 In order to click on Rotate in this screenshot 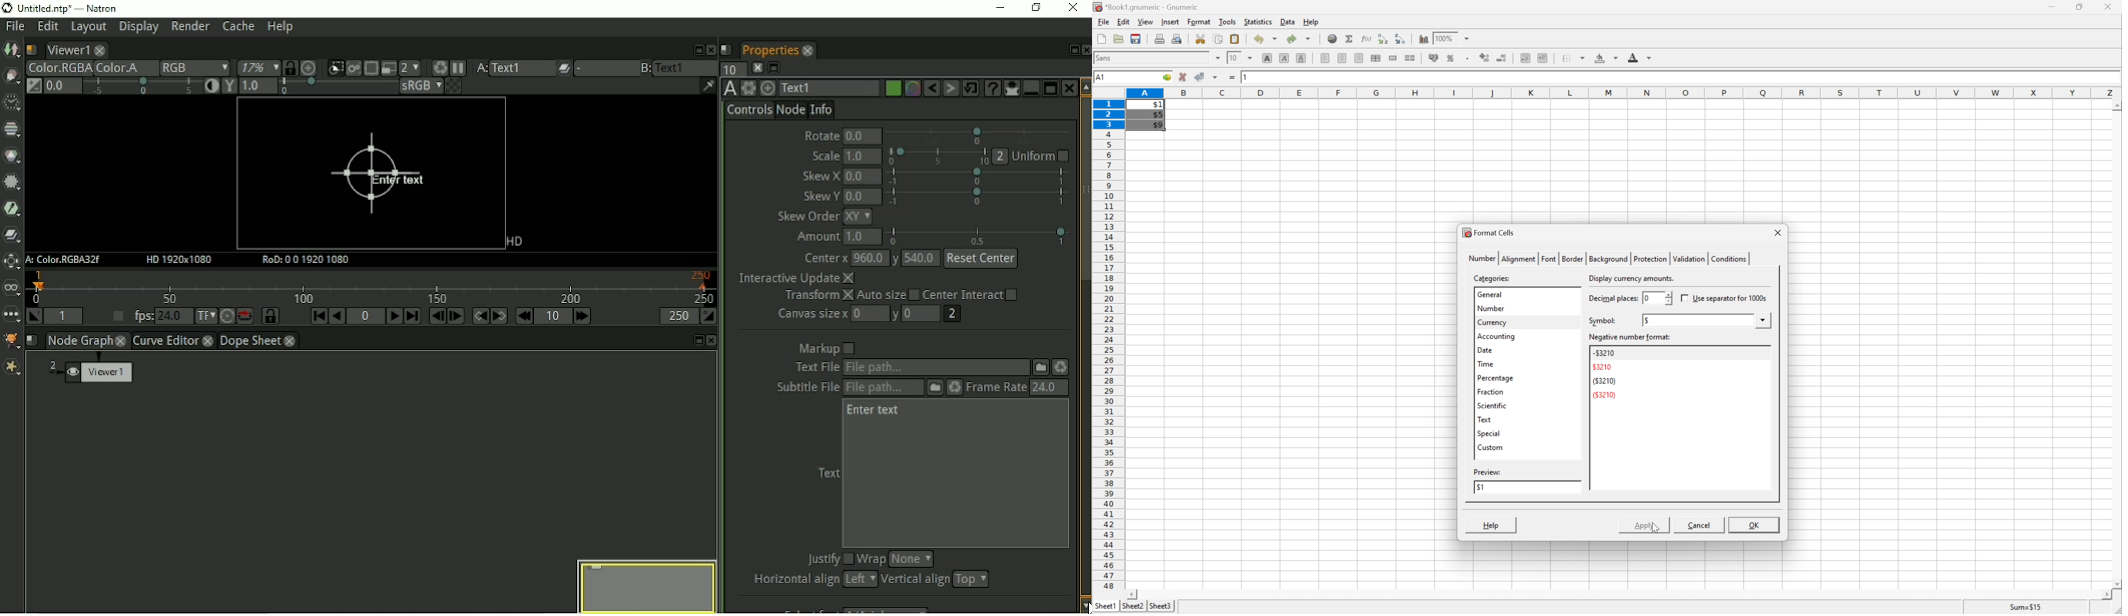, I will do `click(818, 134)`.